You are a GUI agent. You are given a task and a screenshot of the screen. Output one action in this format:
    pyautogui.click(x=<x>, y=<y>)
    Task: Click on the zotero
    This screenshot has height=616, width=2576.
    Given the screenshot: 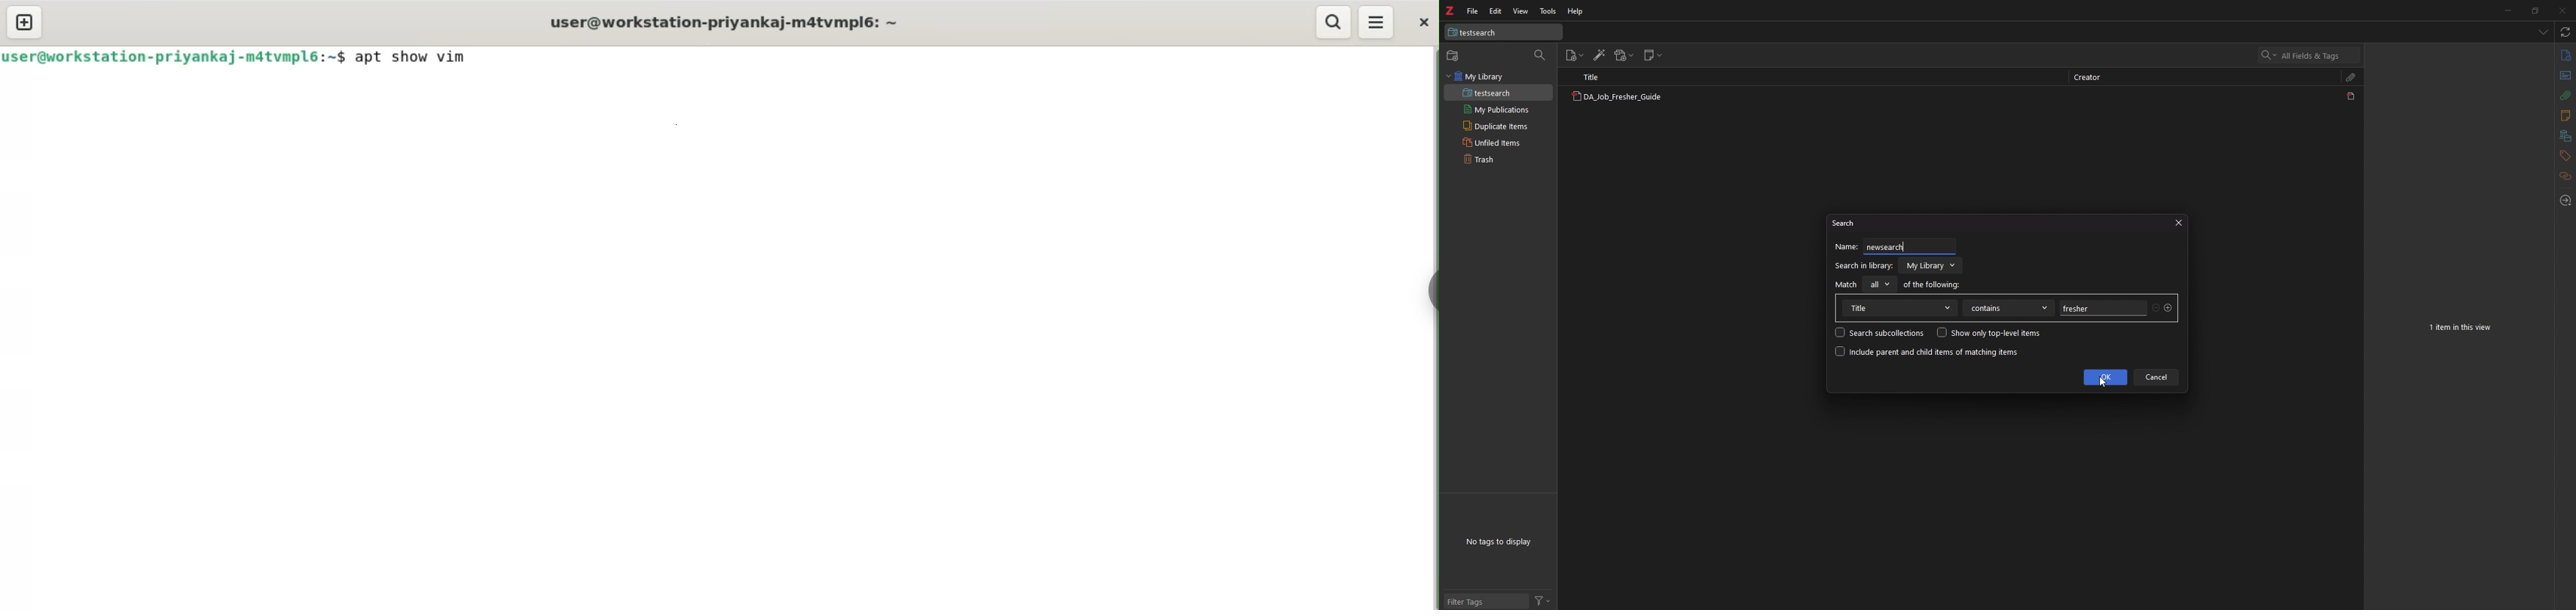 What is the action you would take?
    pyautogui.click(x=1449, y=11)
    